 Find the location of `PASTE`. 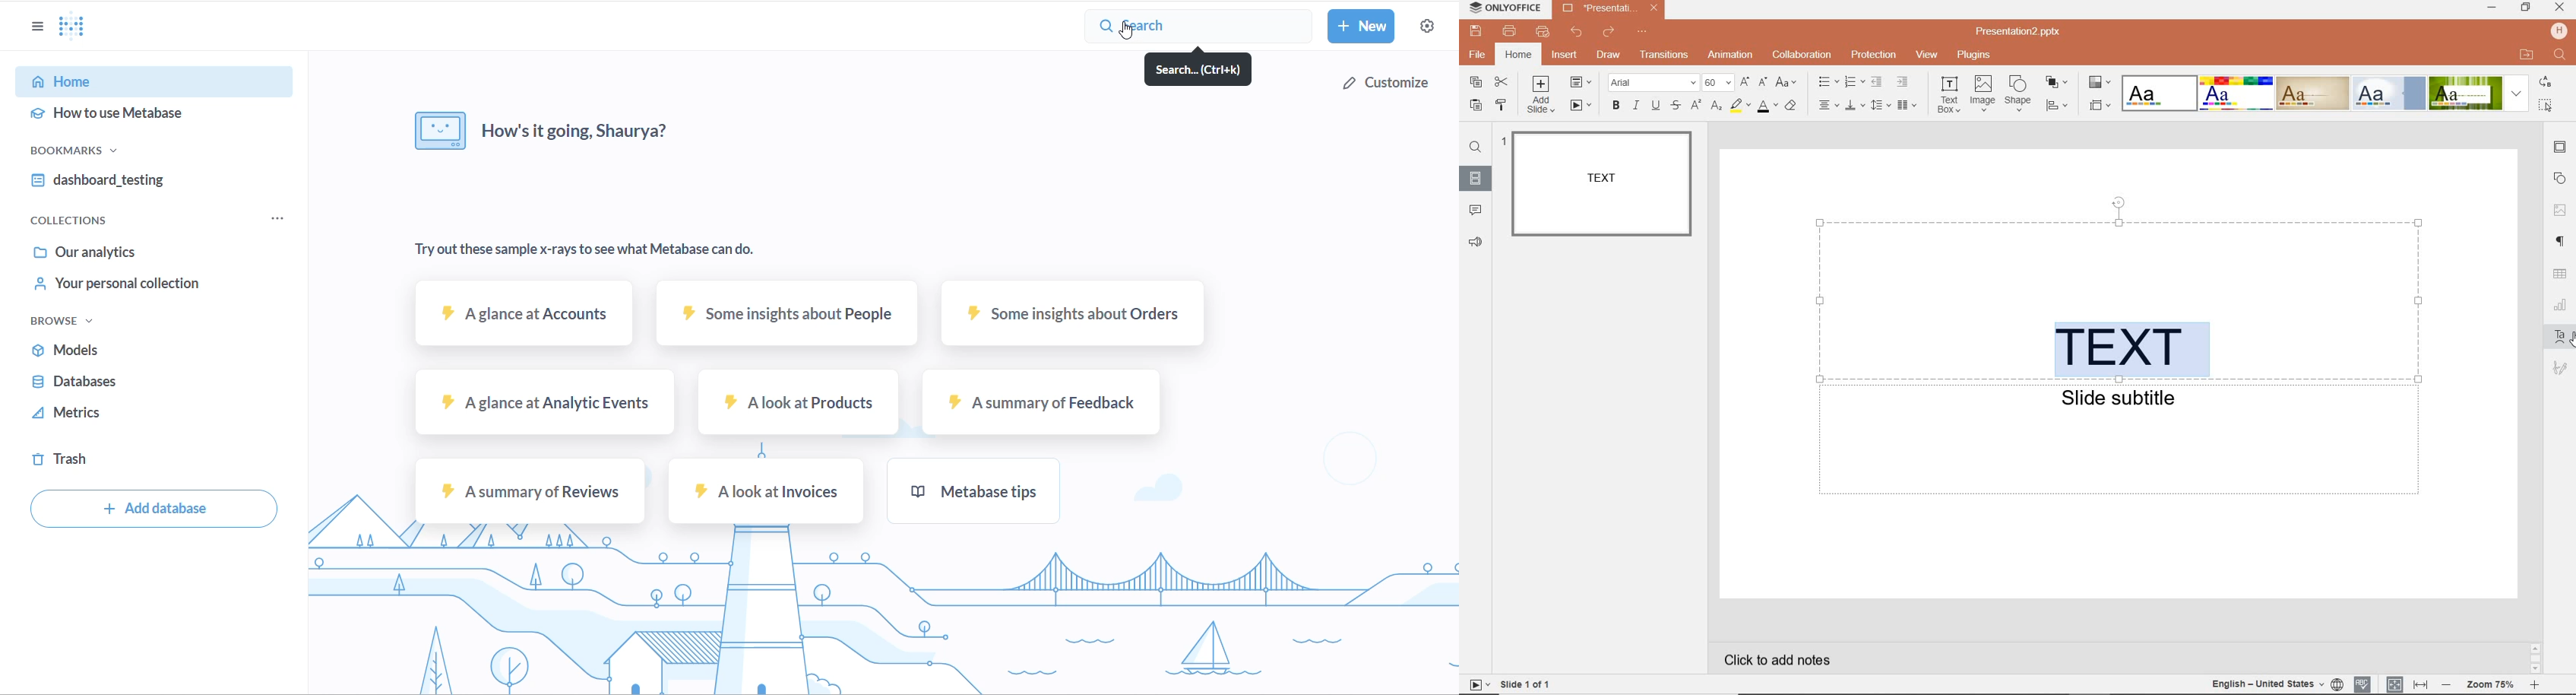

PASTE is located at coordinates (1472, 106).